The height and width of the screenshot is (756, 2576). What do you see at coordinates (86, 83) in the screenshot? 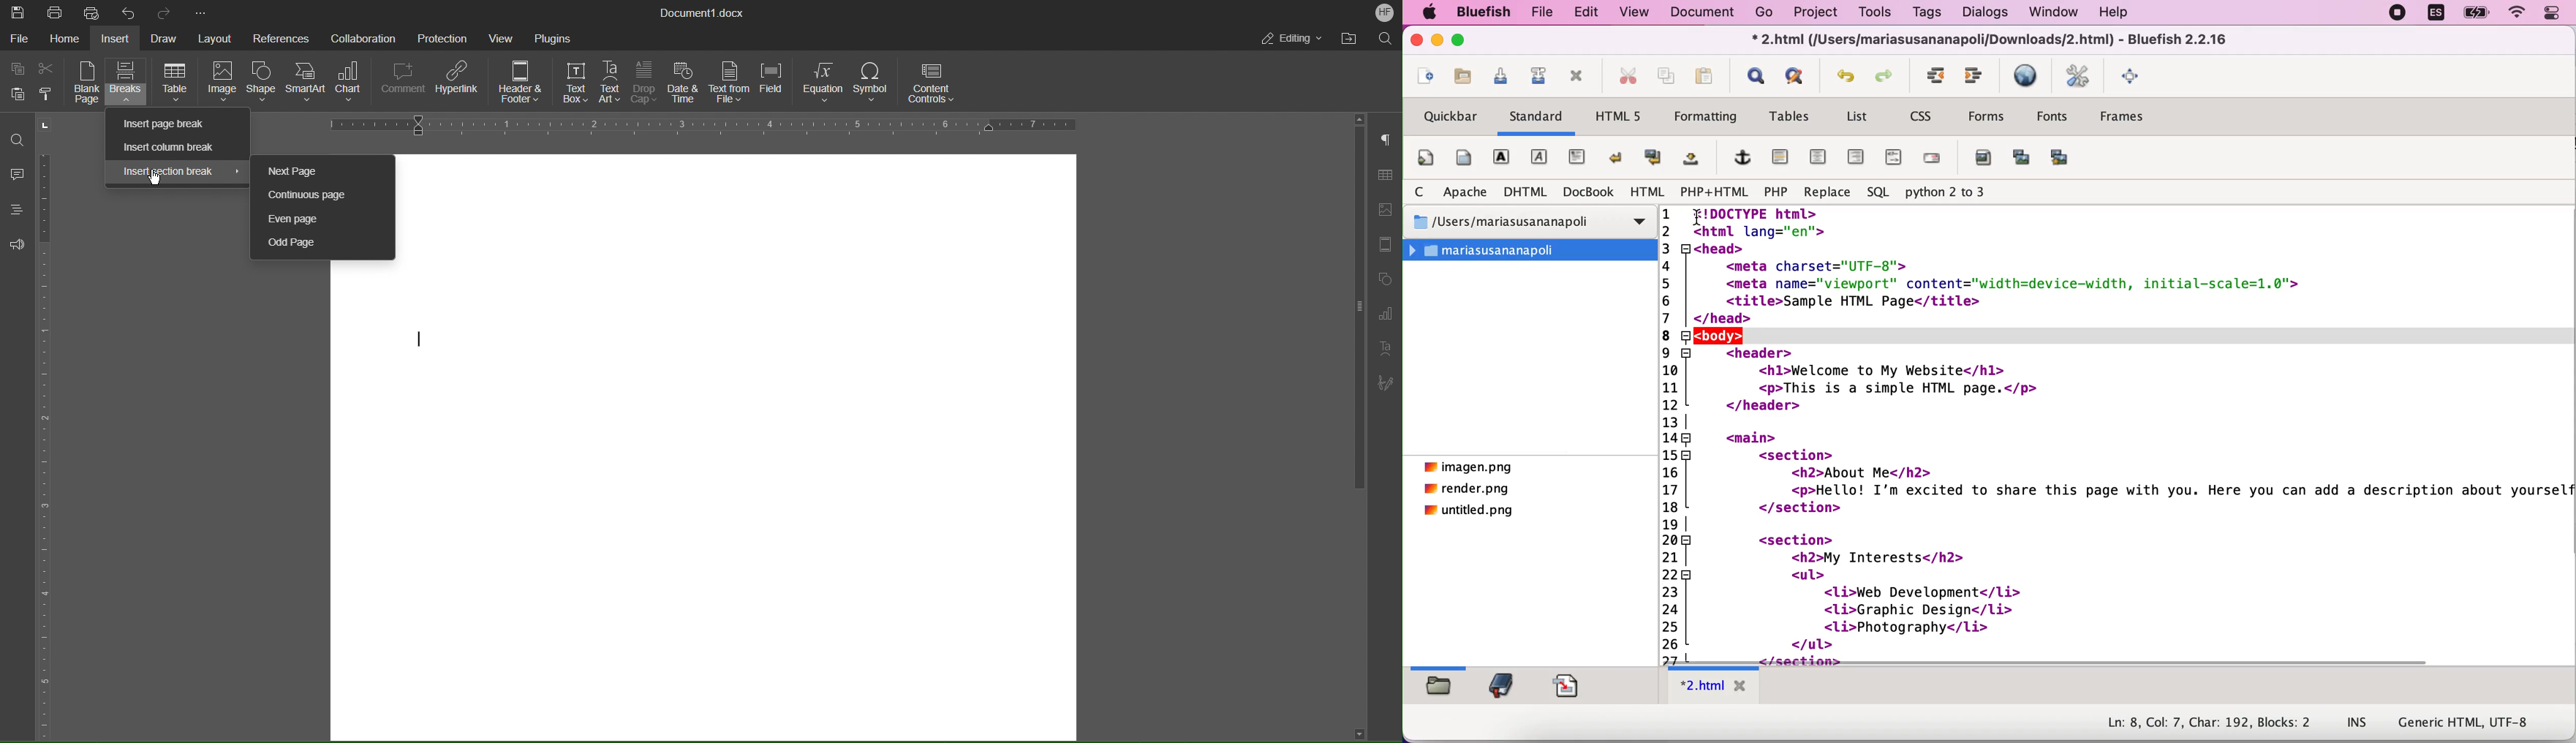
I see `Blank Page` at bounding box center [86, 83].